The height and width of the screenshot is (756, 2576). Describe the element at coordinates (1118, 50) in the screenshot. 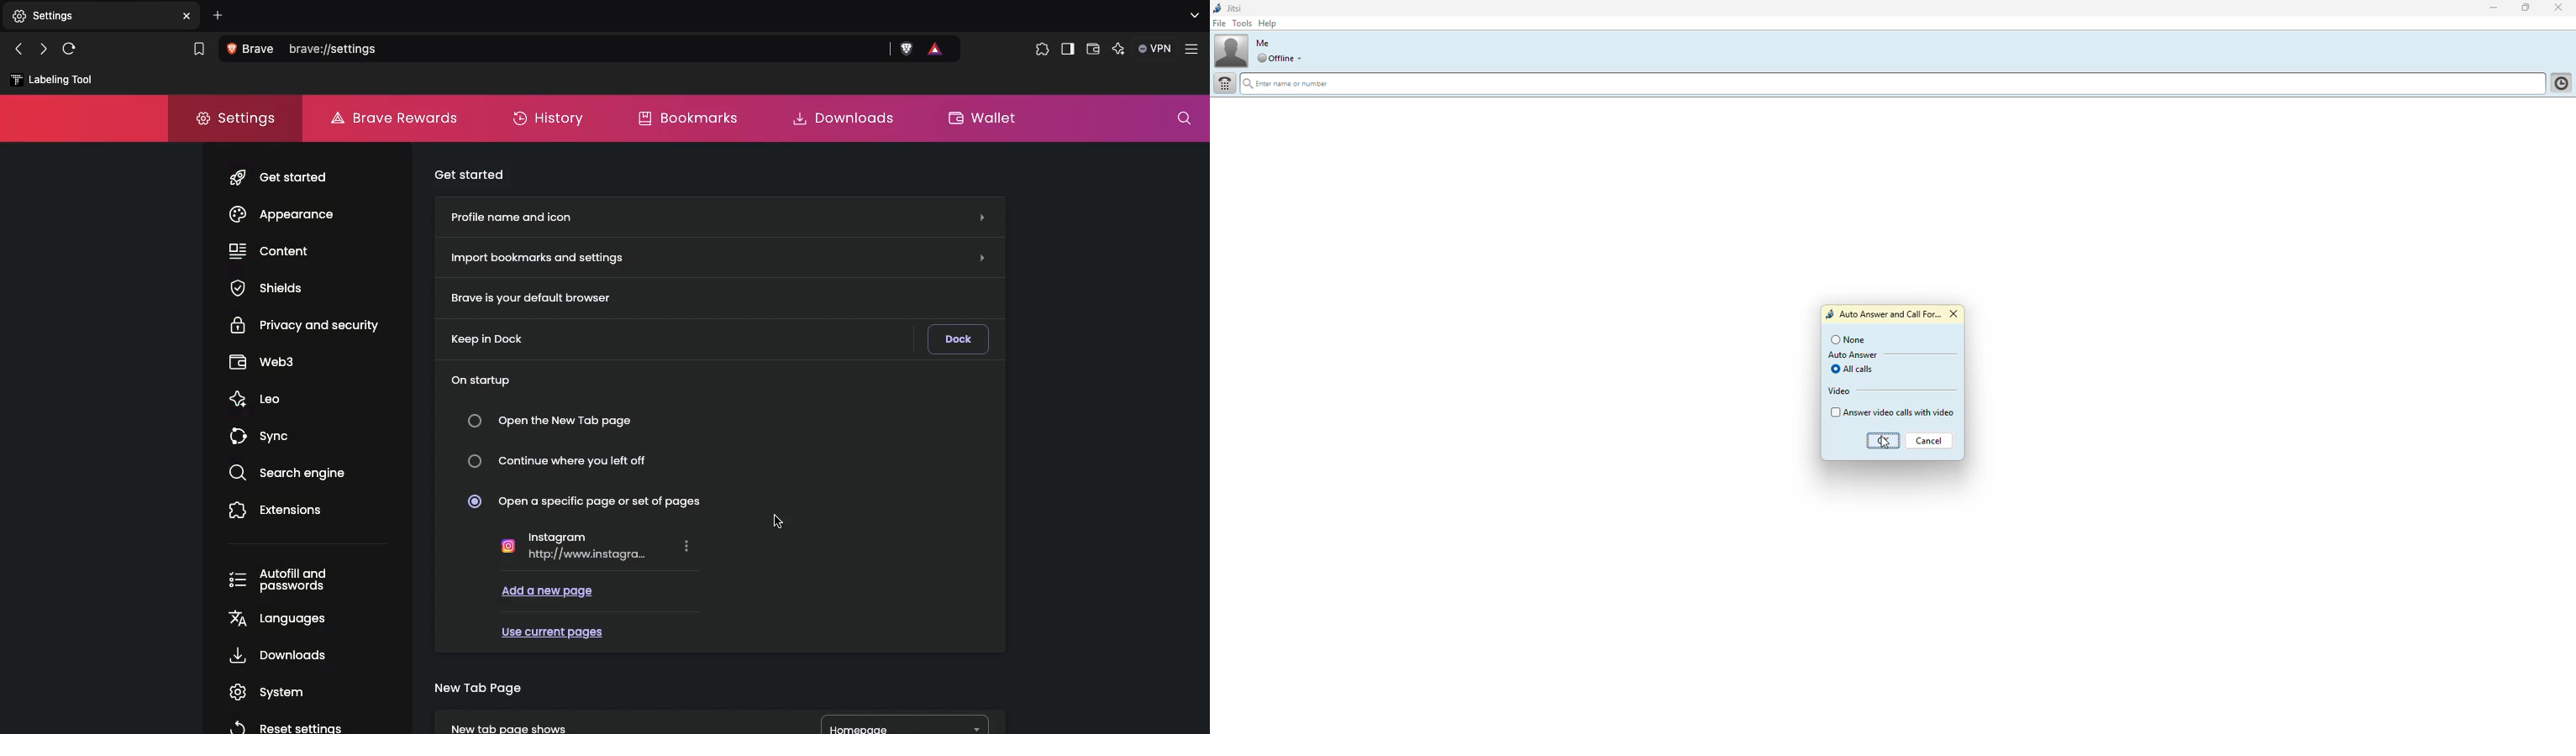

I see `leo AI` at that location.